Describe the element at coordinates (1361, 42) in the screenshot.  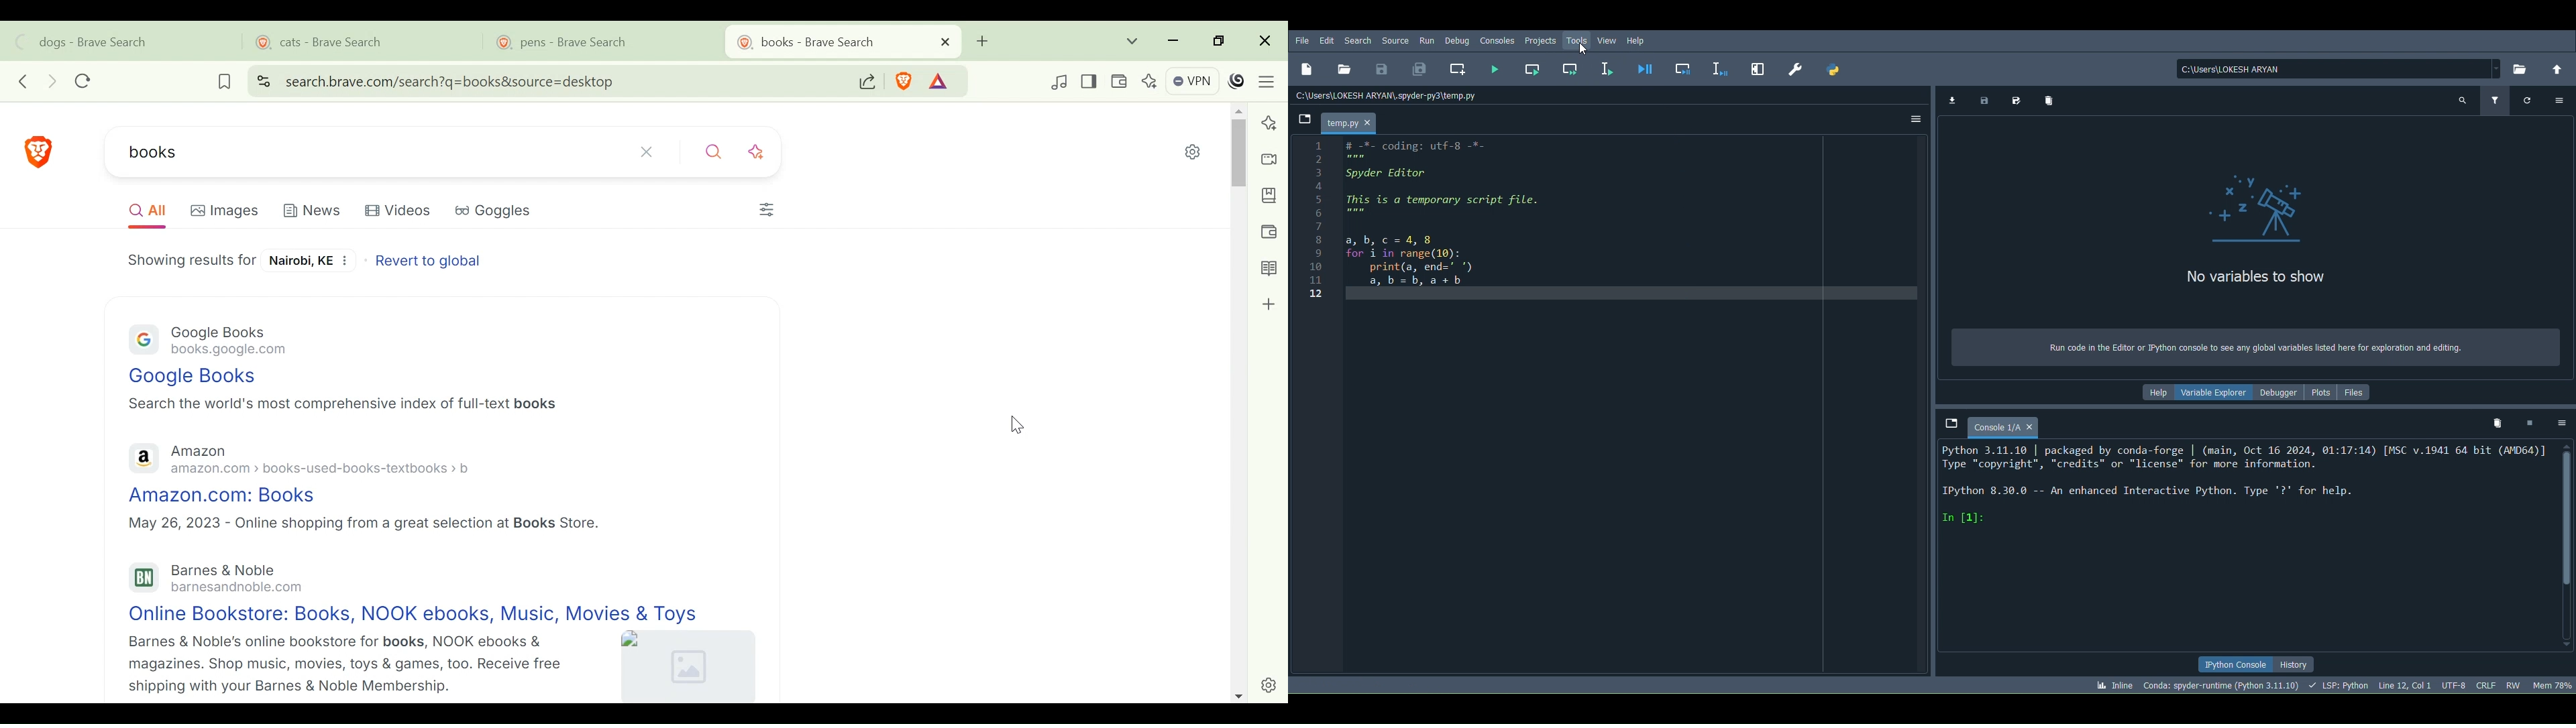
I see `Search` at that location.